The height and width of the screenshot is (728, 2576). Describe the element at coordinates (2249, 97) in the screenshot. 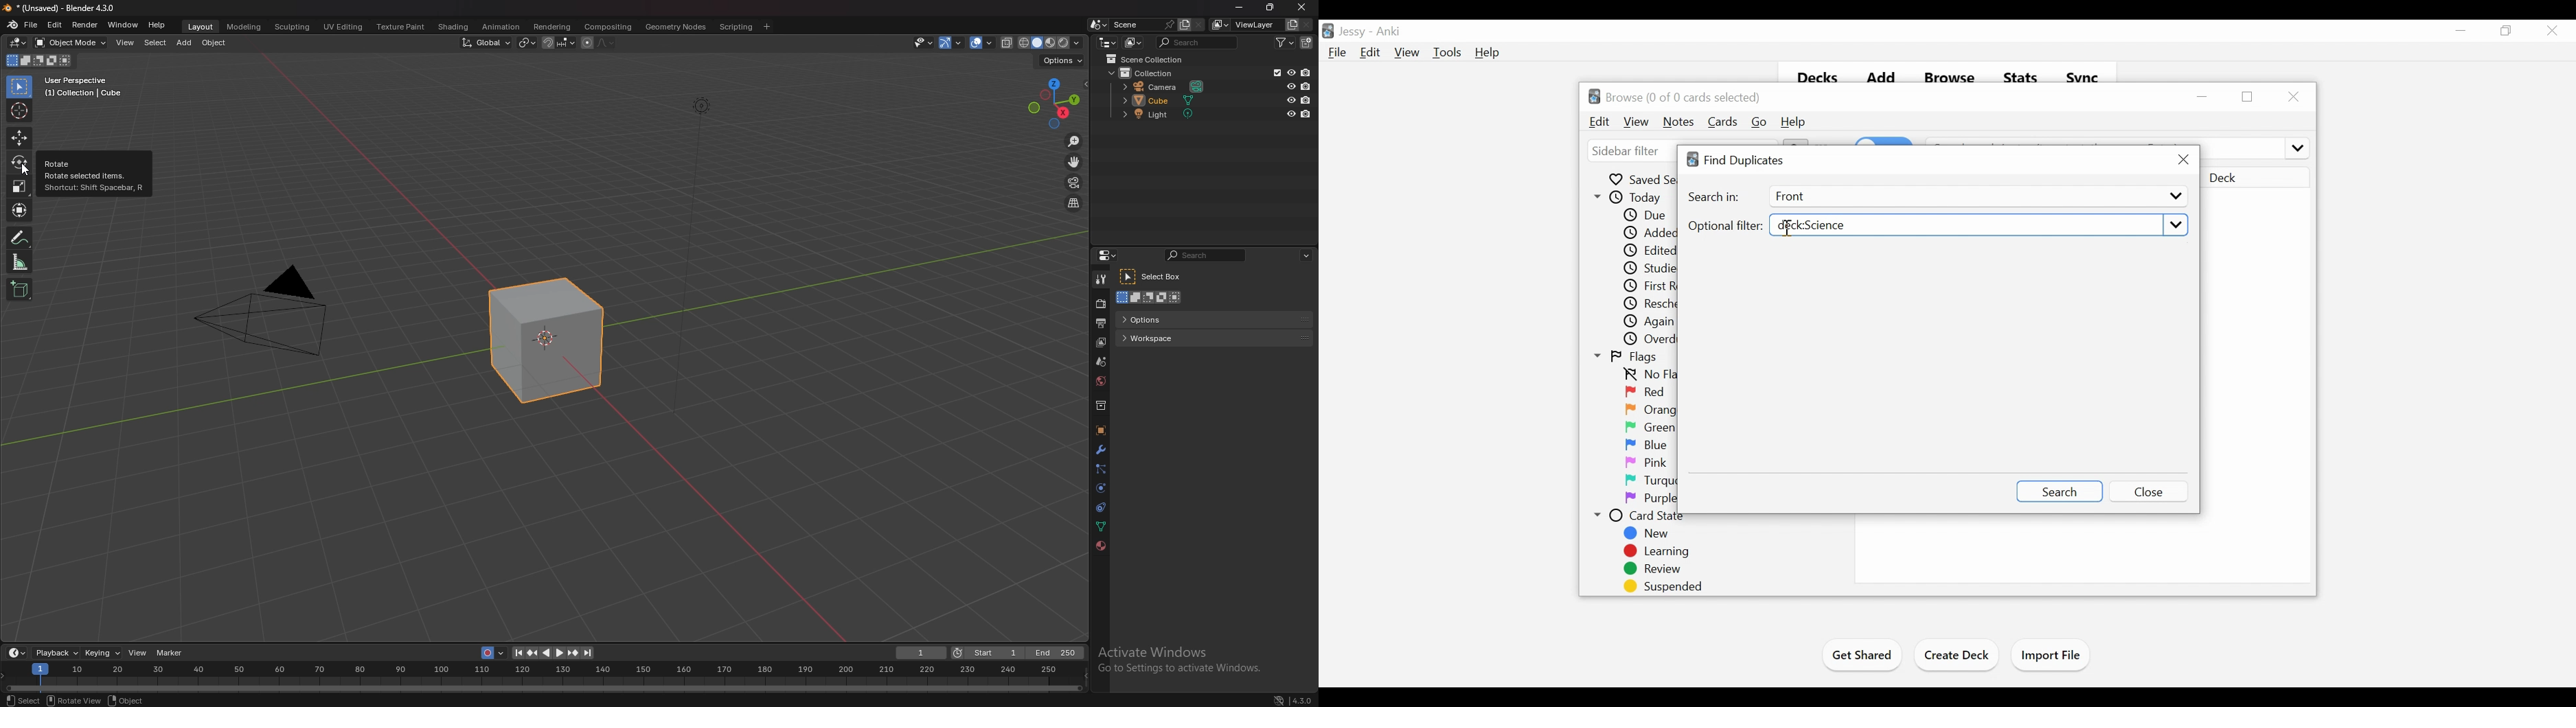

I see `Restore` at that location.